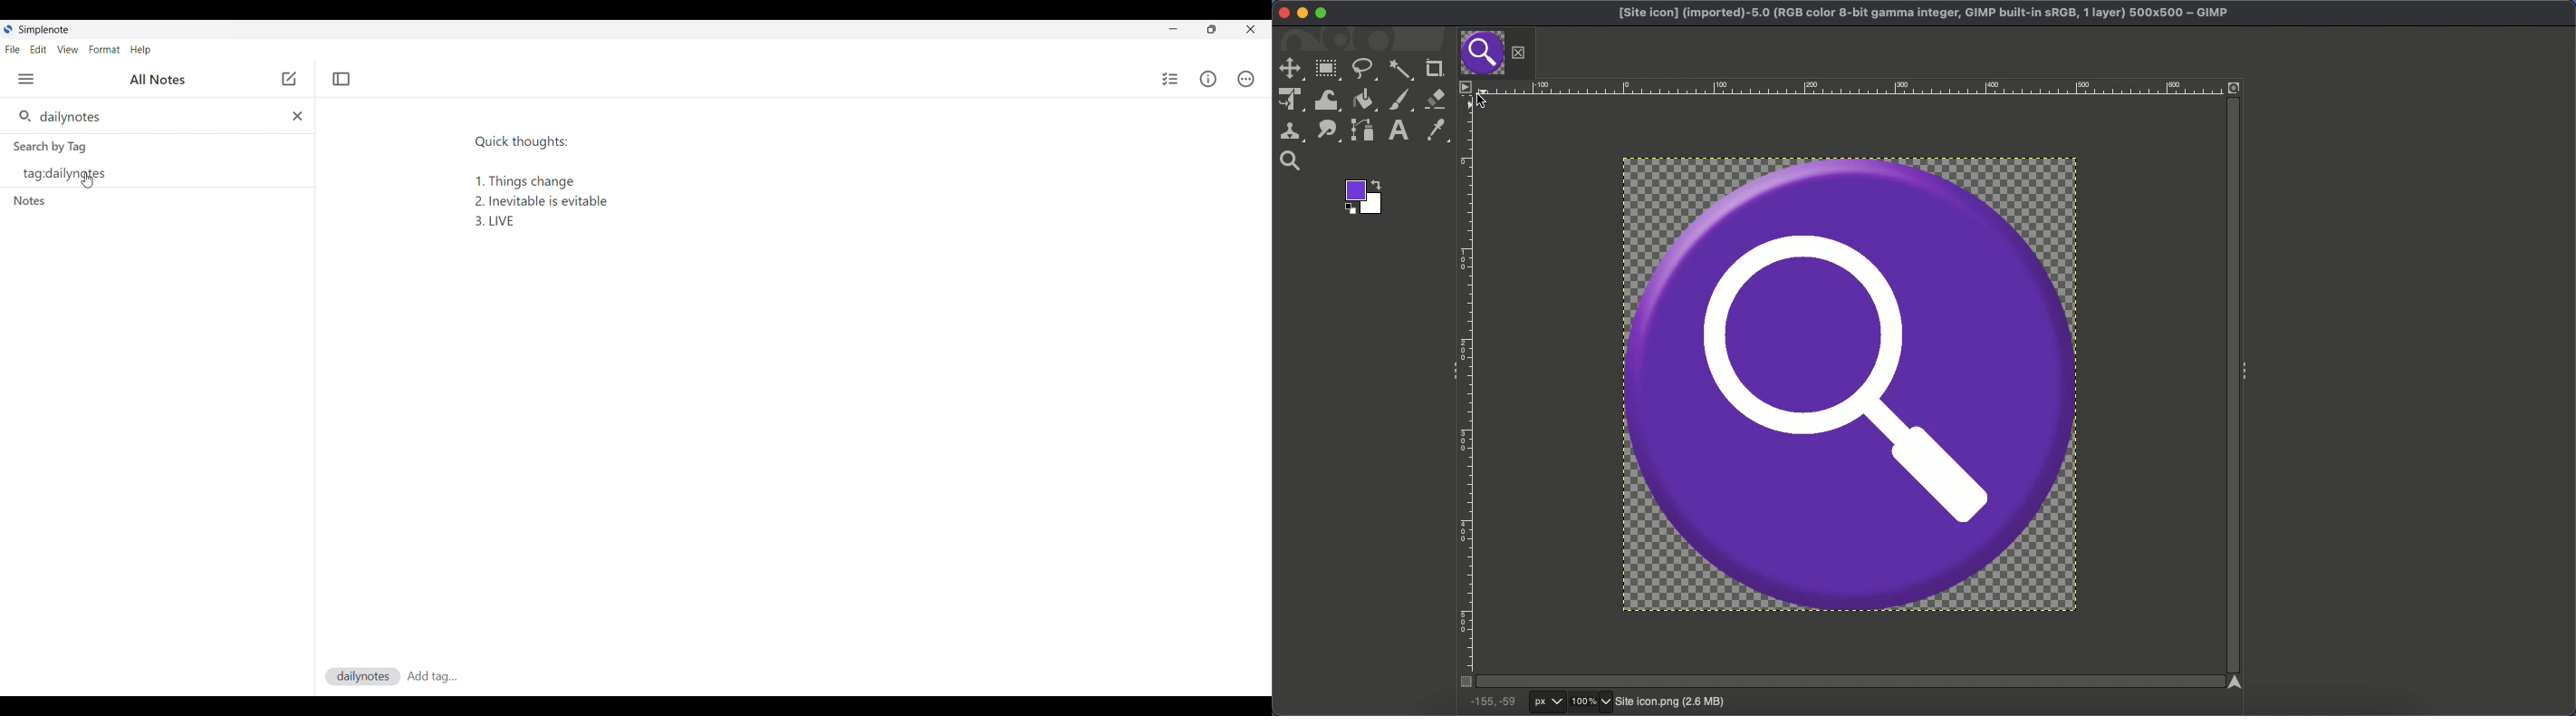 Image resolution: width=2576 pixels, height=728 pixels. Describe the element at coordinates (9, 29) in the screenshot. I see `Software logo` at that location.